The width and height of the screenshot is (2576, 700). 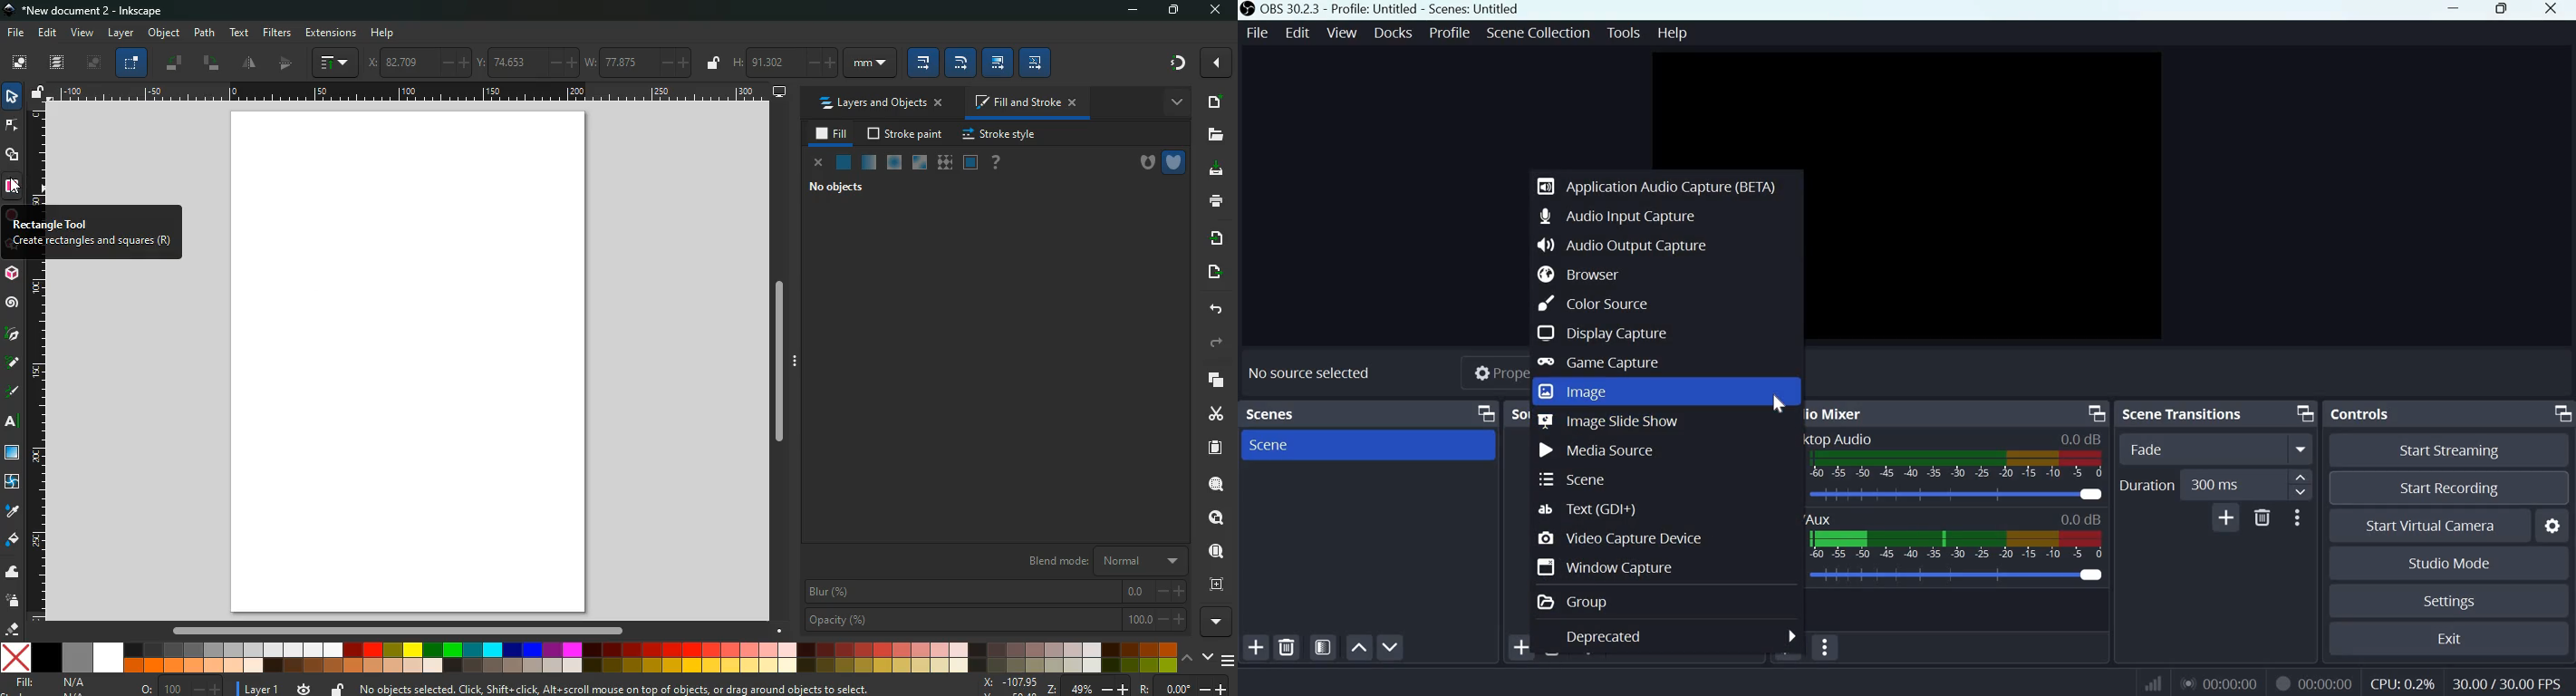 I want to click on Video Capture Device, so click(x=1623, y=538).